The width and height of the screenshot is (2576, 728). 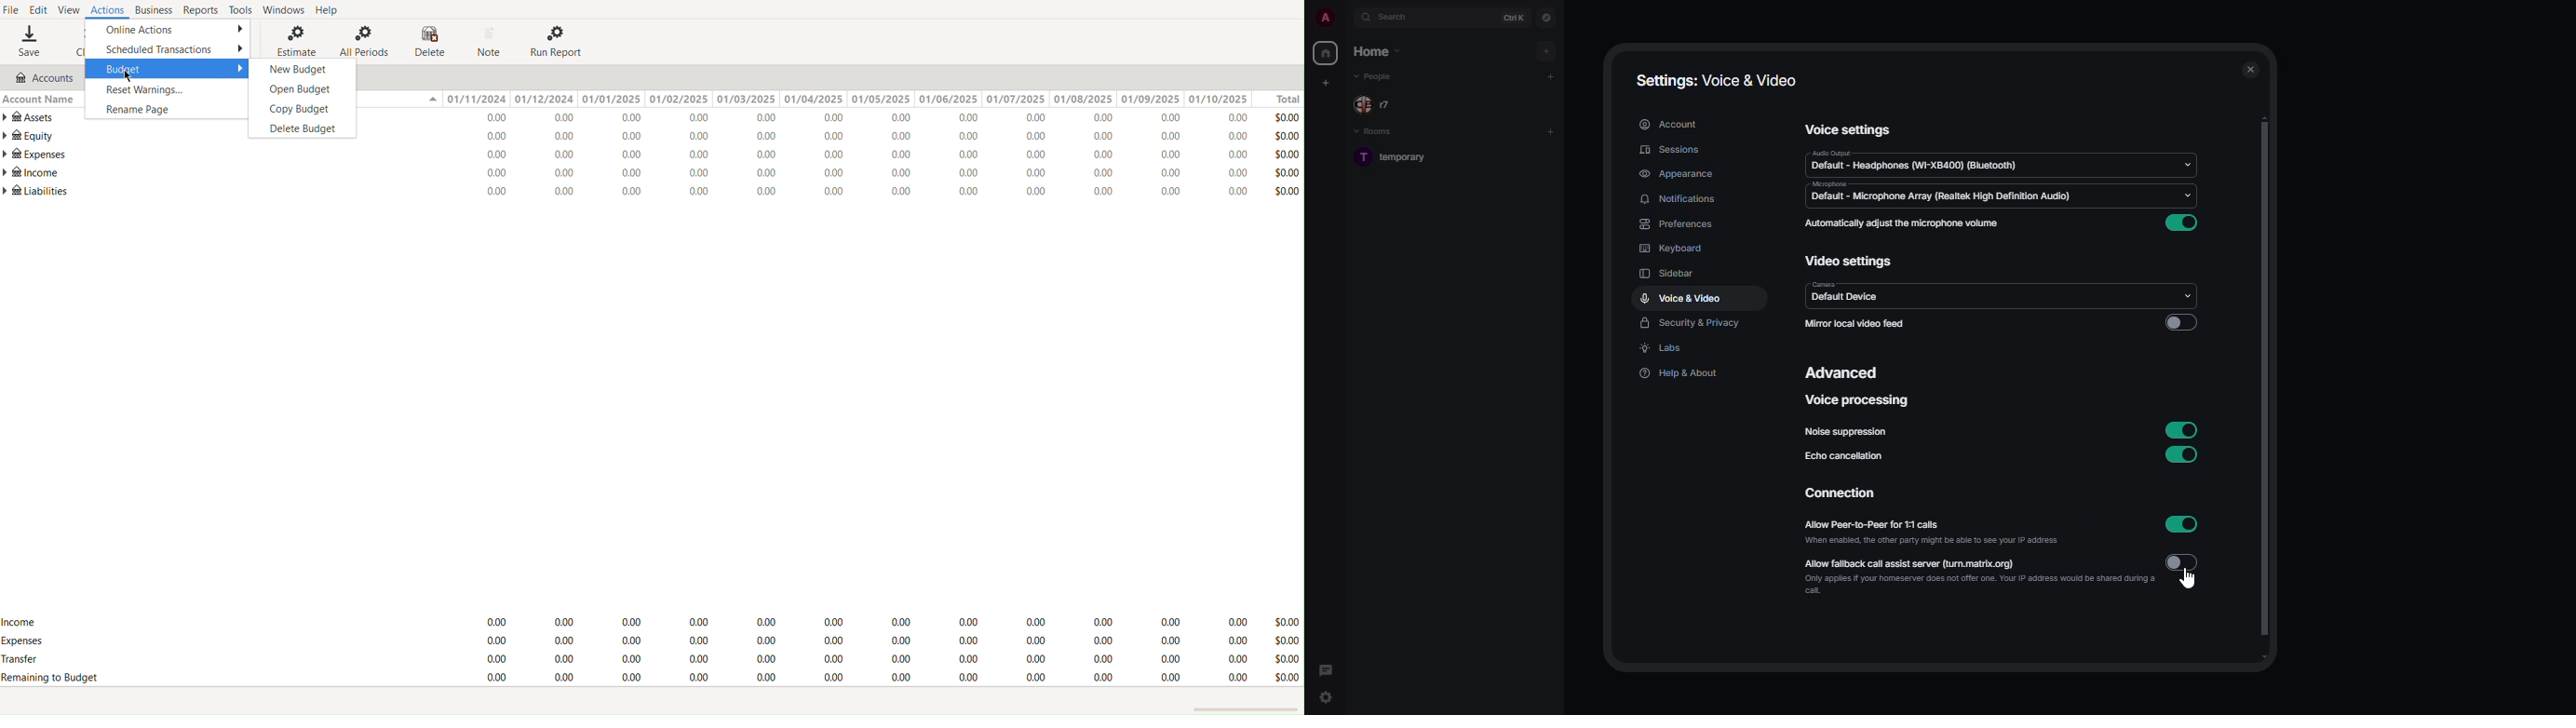 I want to click on Equity, so click(x=29, y=136).